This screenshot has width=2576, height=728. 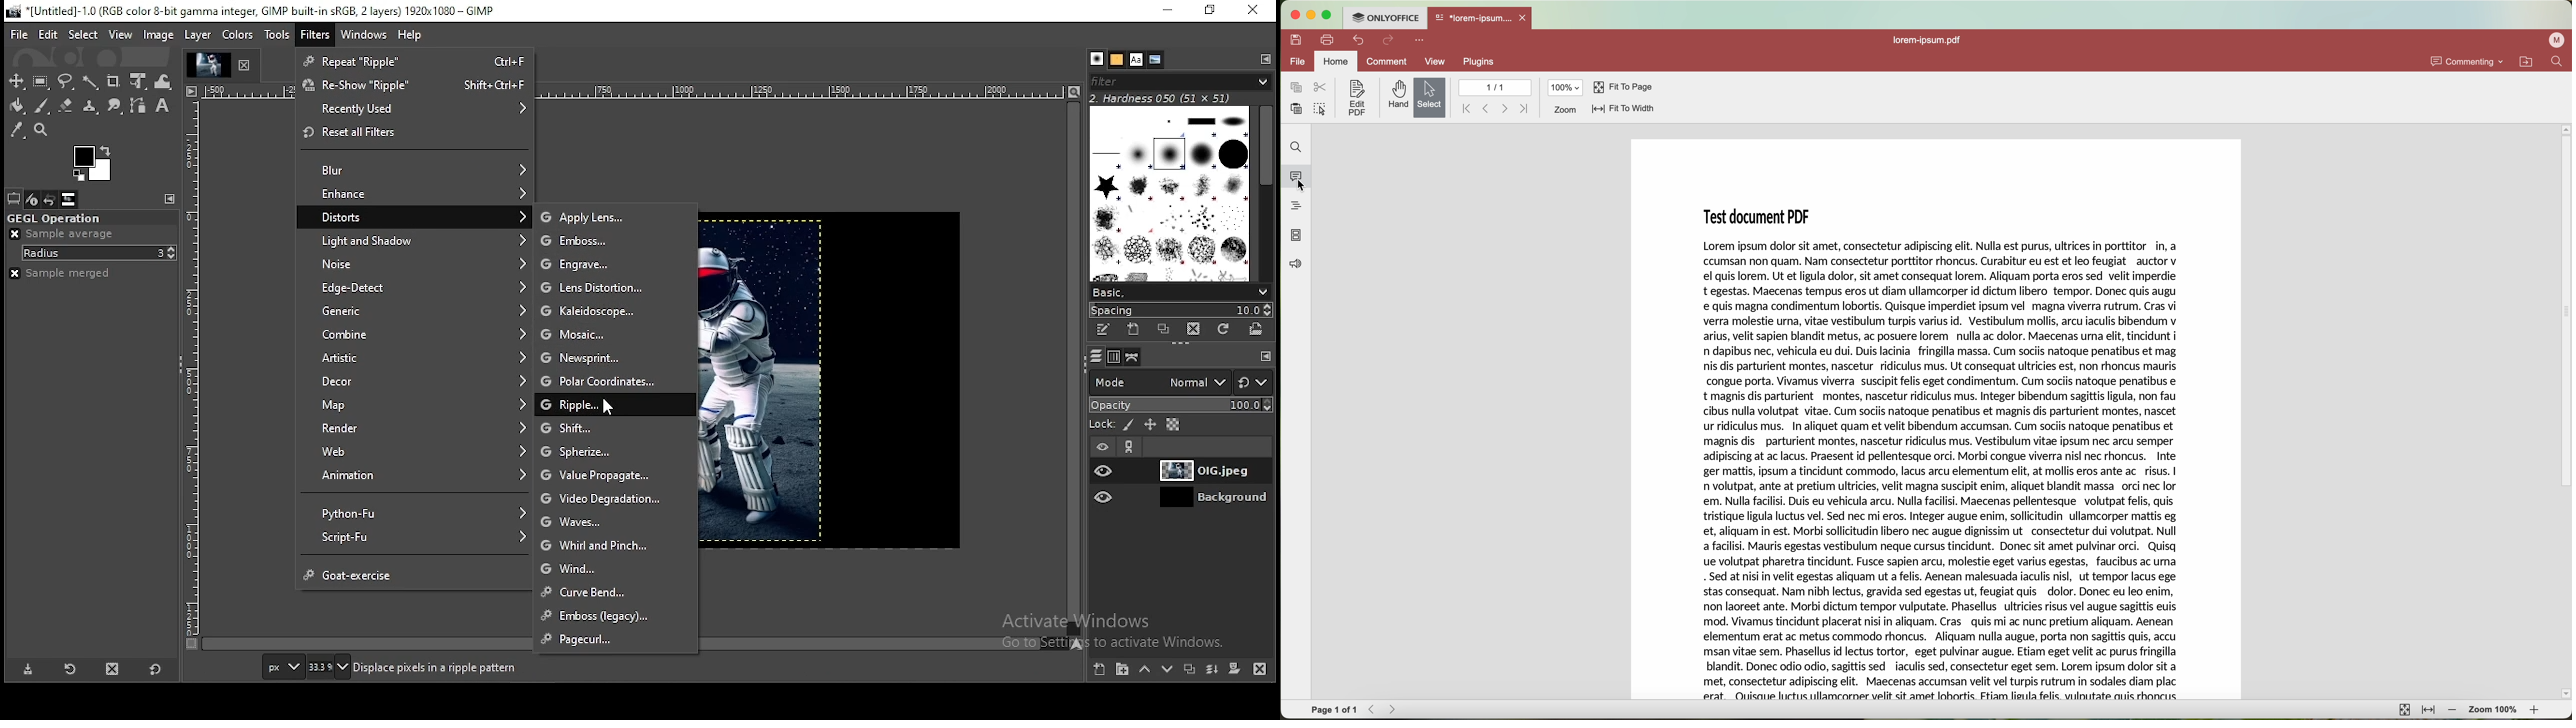 I want to click on spacing, so click(x=1181, y=310).